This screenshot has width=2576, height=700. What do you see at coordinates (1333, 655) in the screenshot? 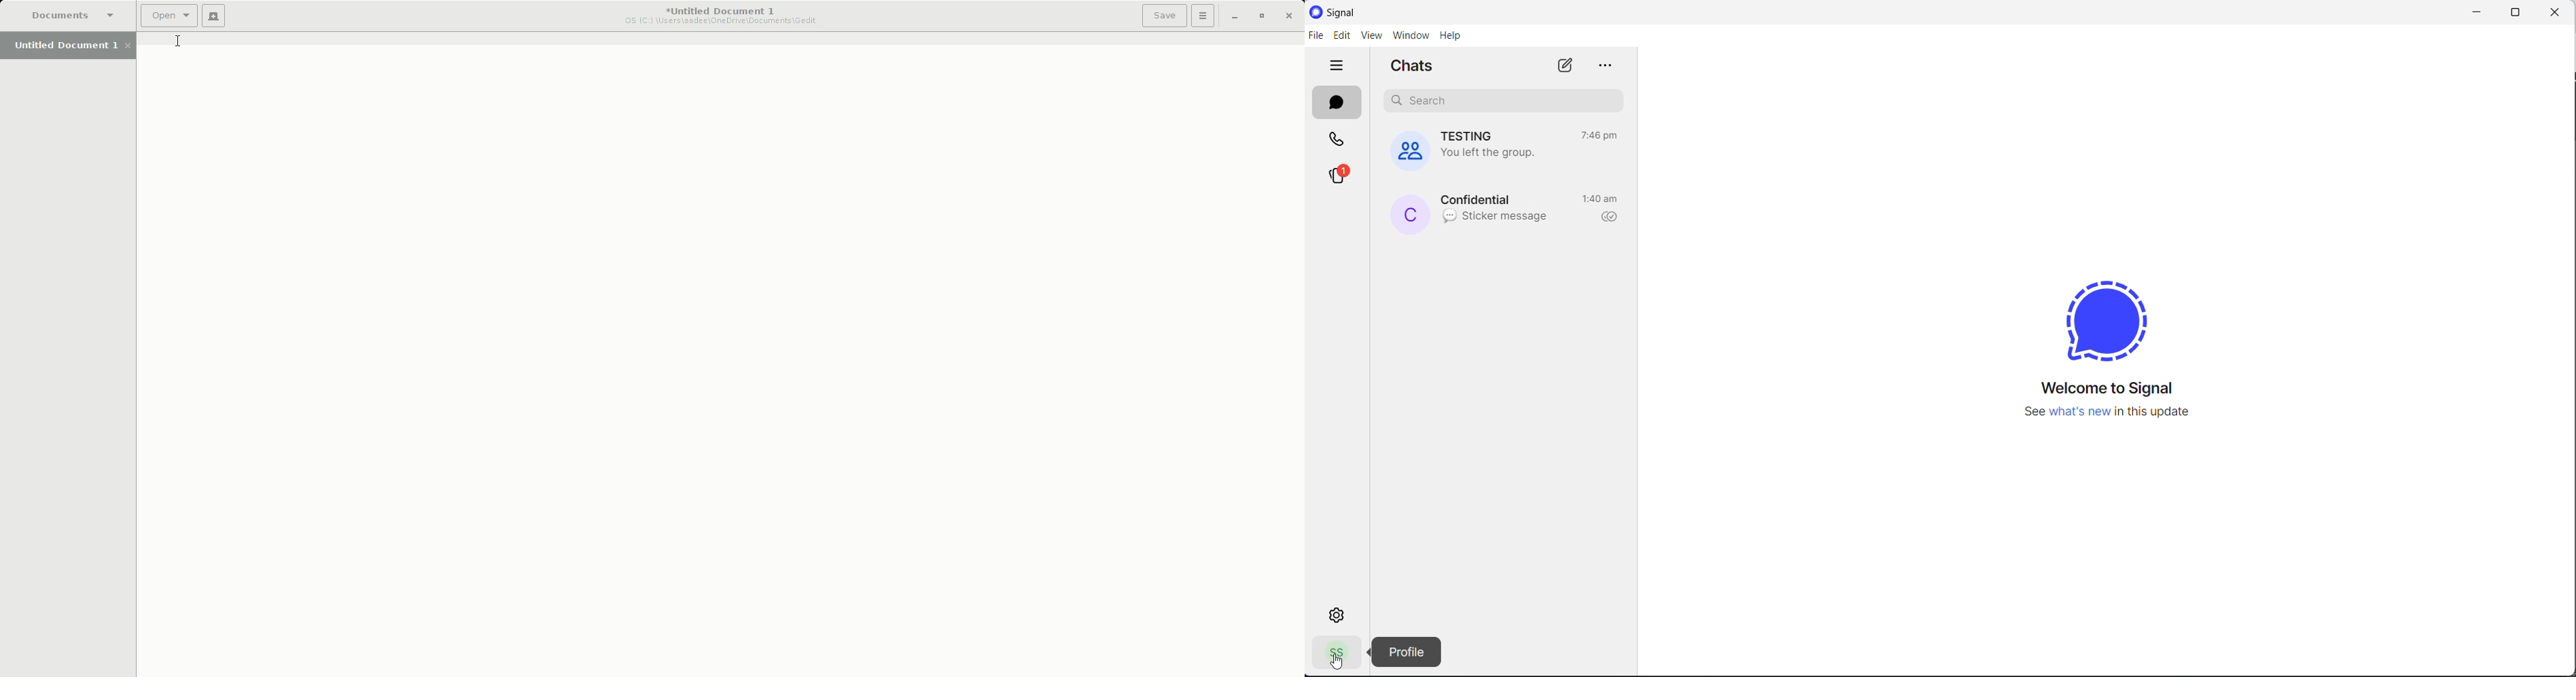
I see `profile` at bounding box center [1333, 655].